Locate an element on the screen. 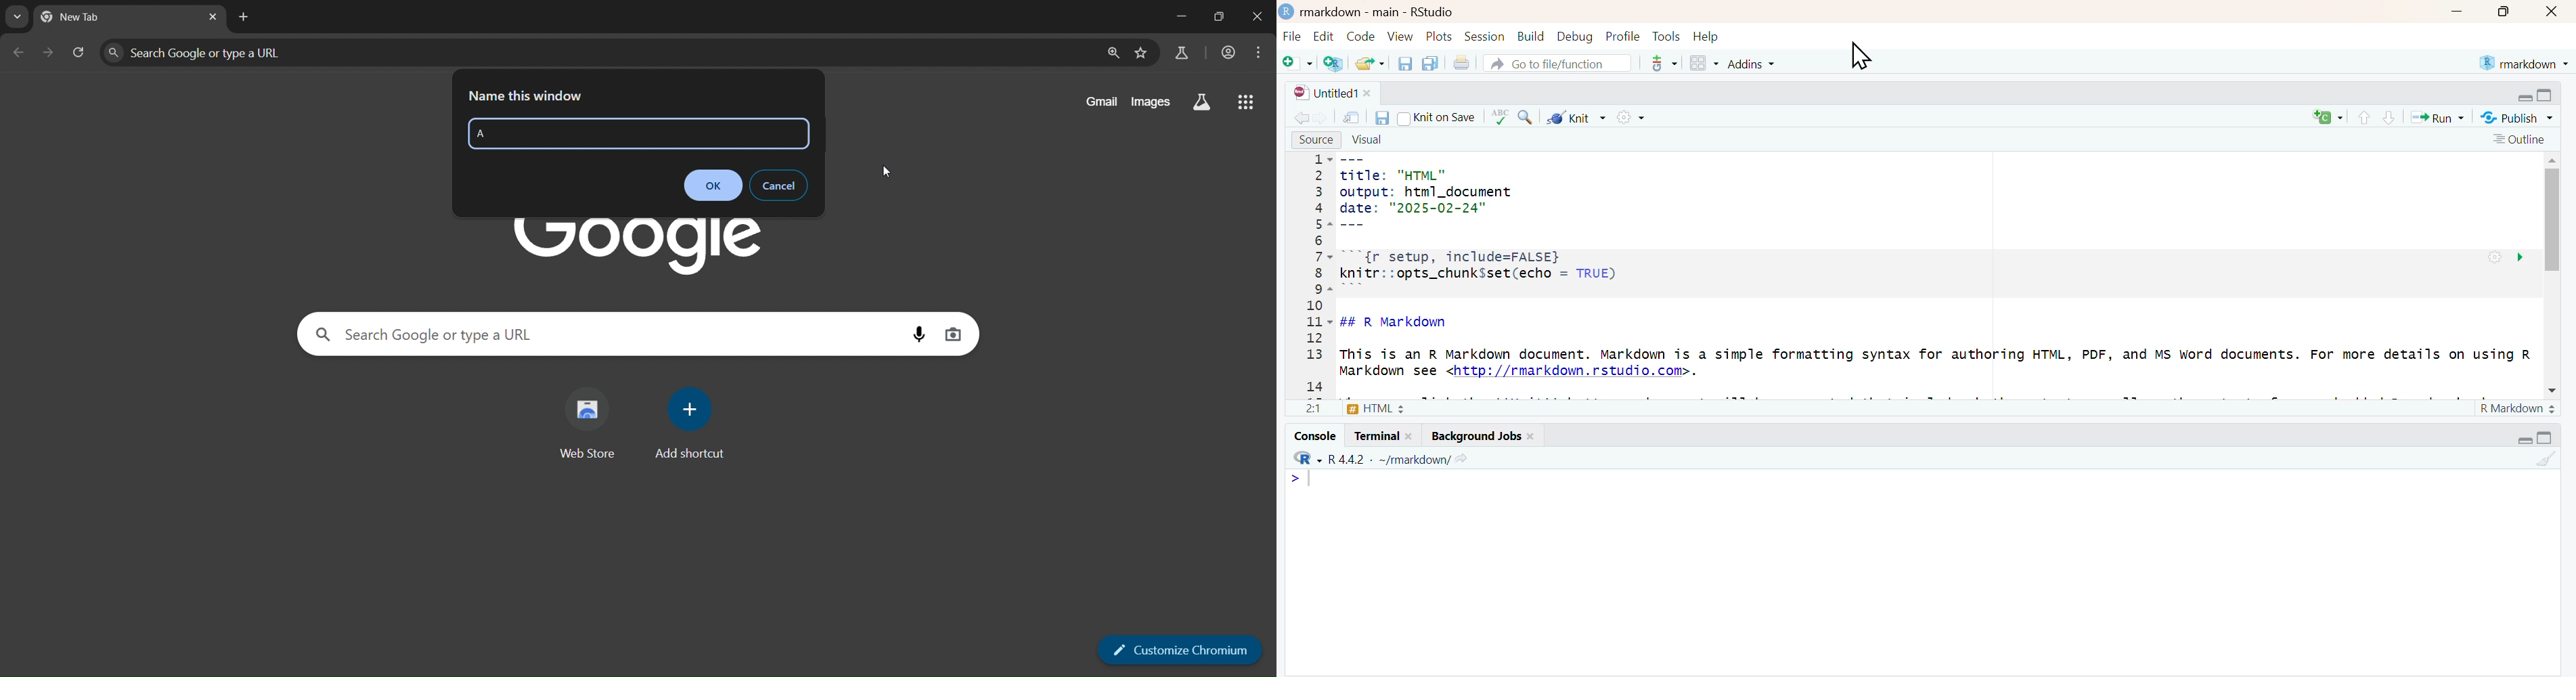 This screenshot has width=2576, height=700. View is located at coordinates (1400, 36).